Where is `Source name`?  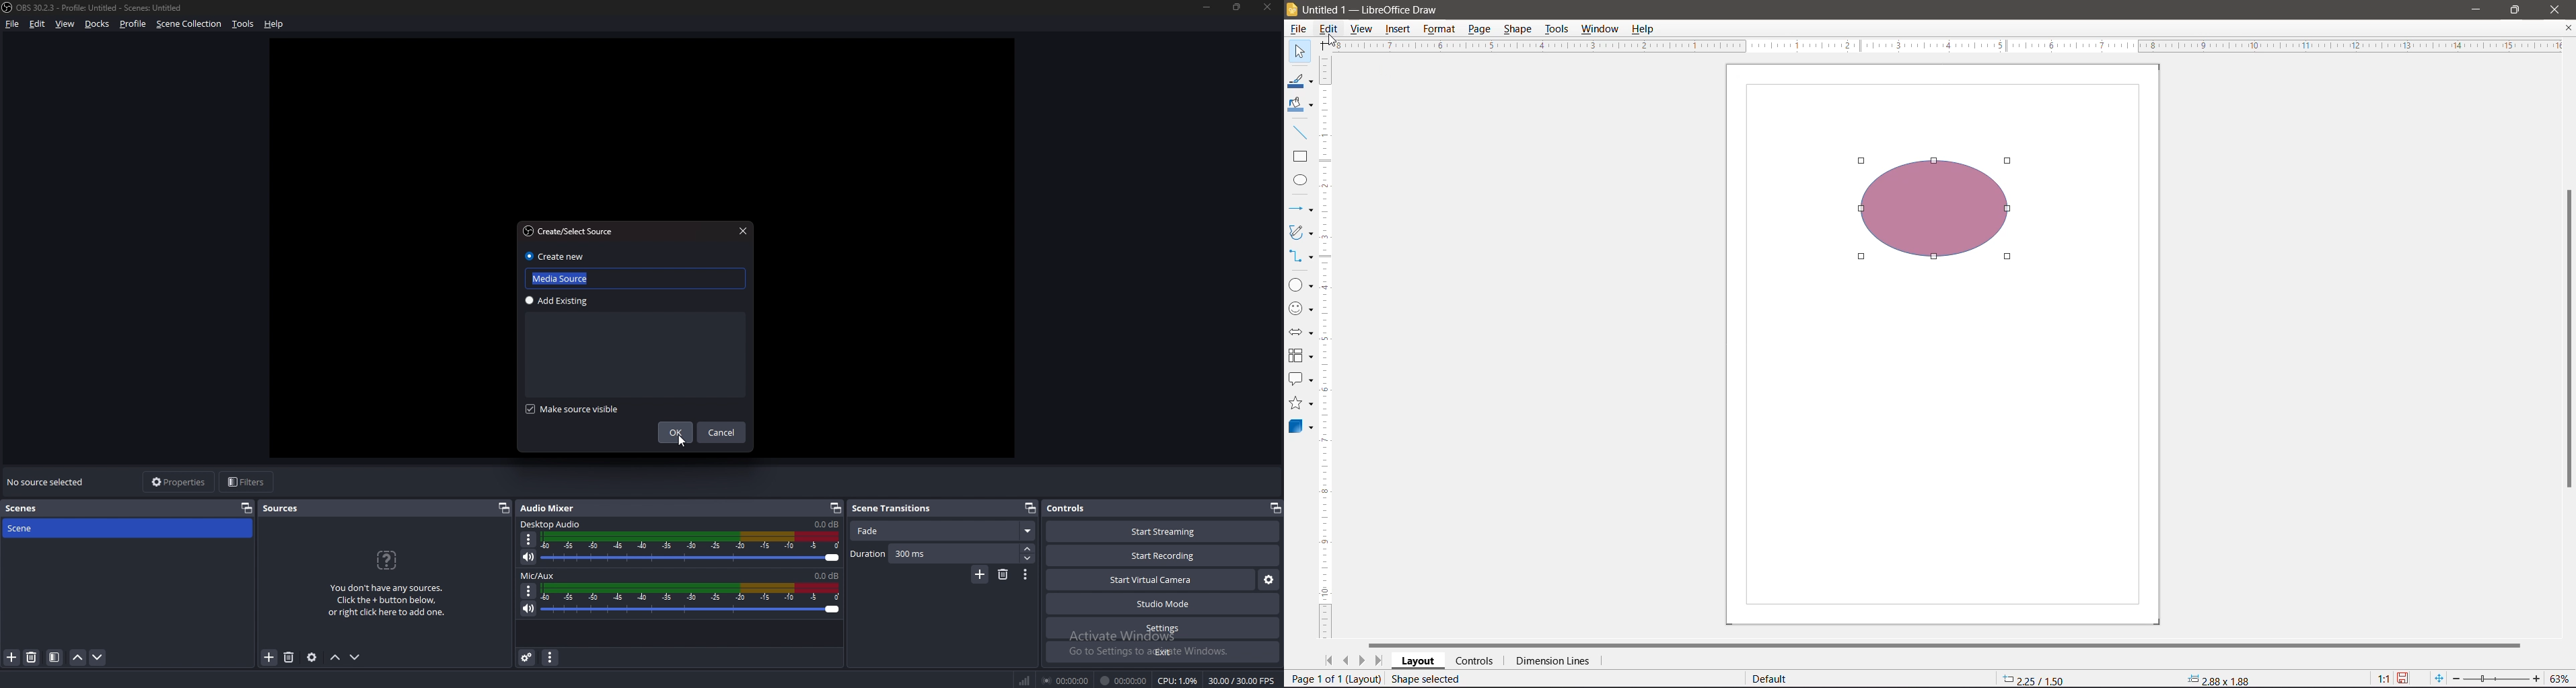
Source name is located at coordinates (636, 276).